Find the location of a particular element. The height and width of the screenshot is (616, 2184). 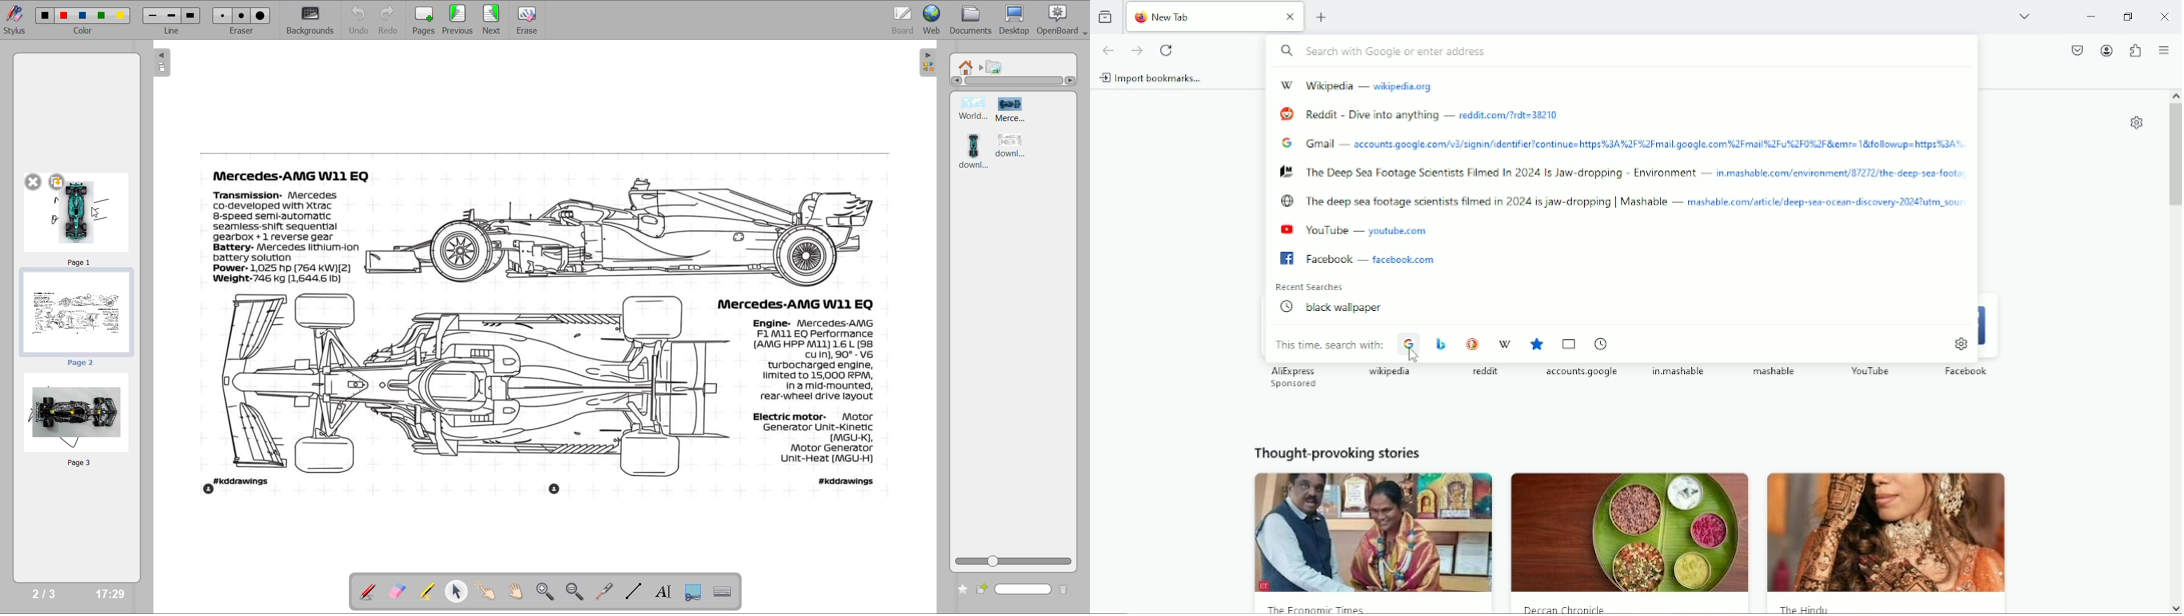

youtube.com is located at coordinates (1404, 232).